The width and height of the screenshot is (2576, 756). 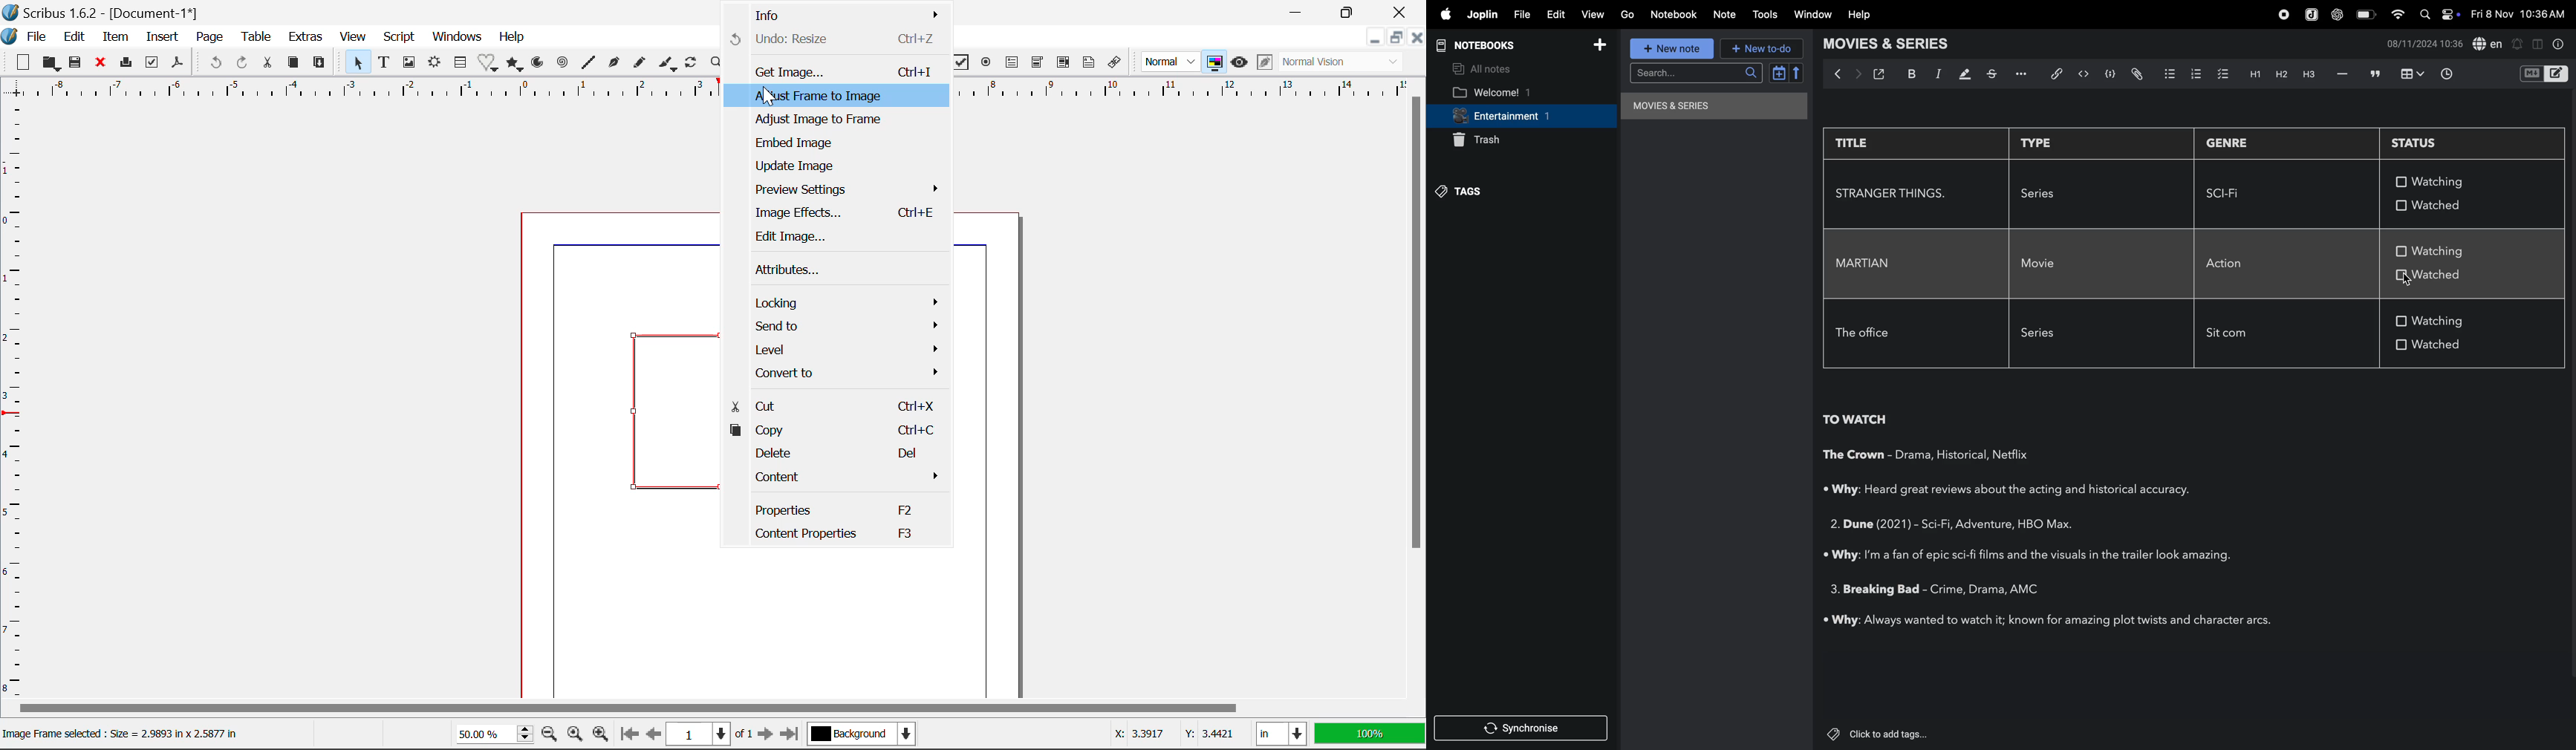 What do you see at coordinates (9, 36) in the screenshot?
I see `Scribus Logo` at bounding box center [9, 36].